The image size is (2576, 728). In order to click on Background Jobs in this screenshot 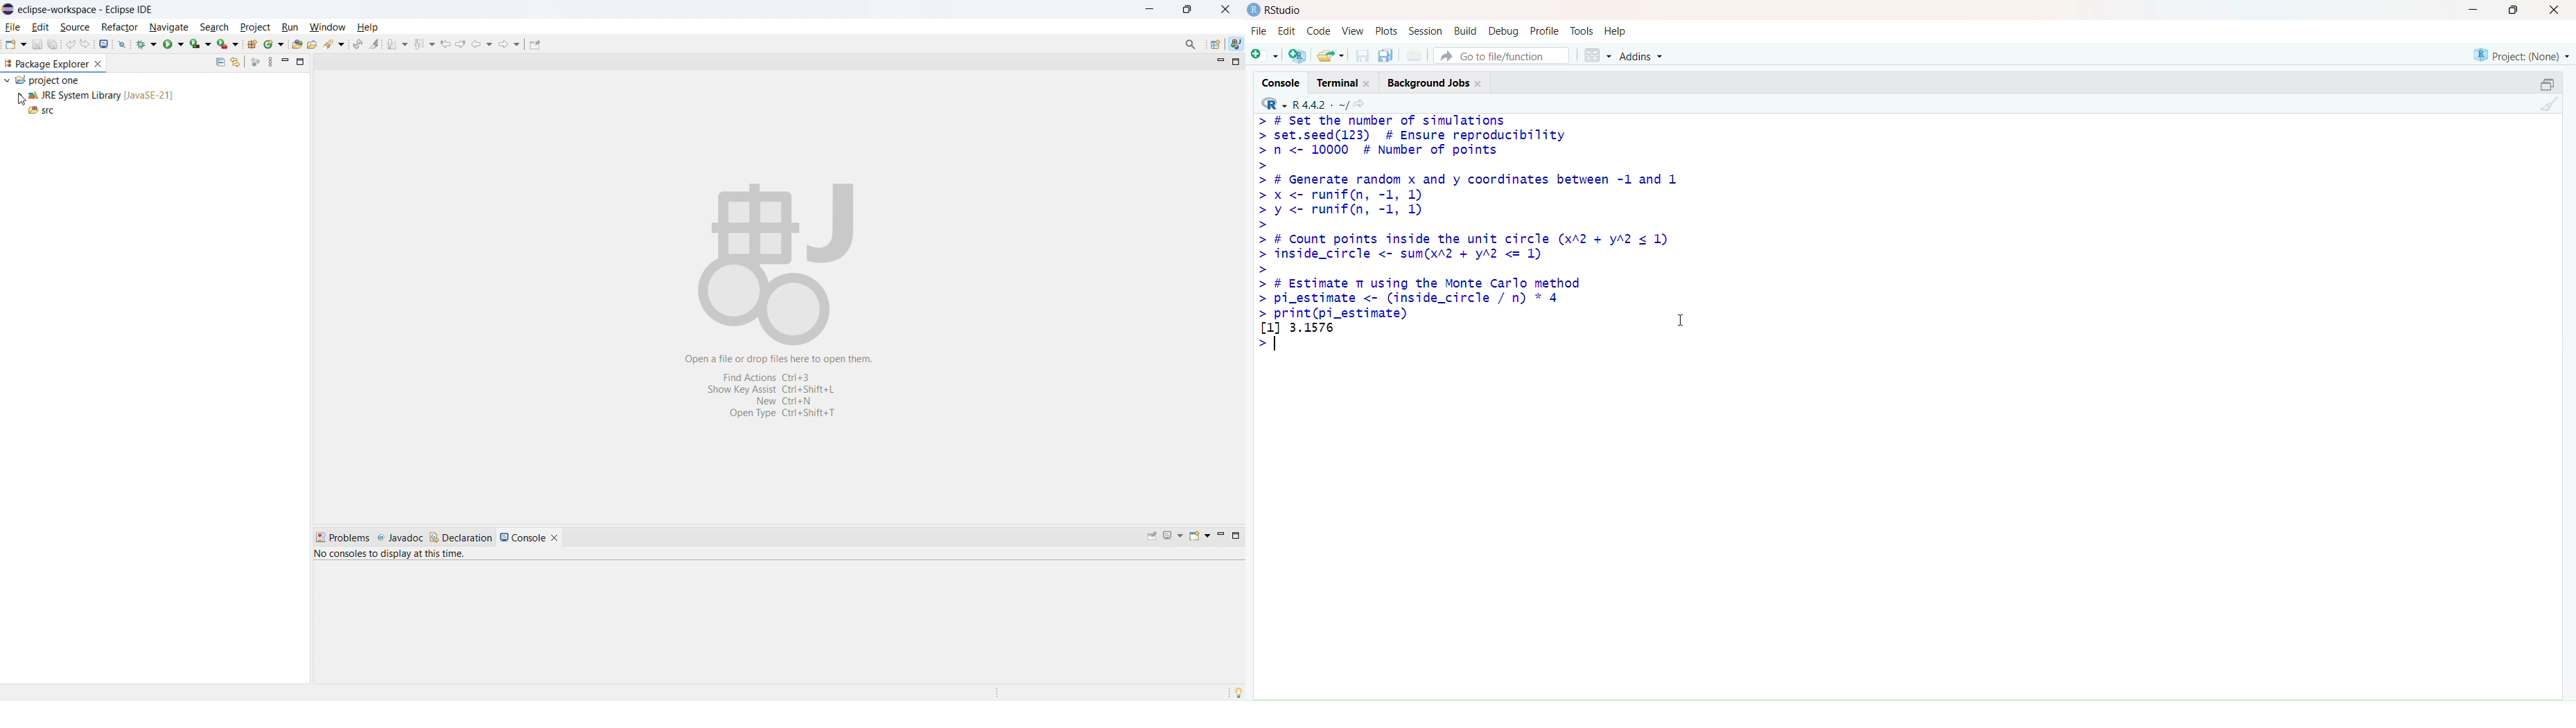, I will do `click(1439, 82)`.